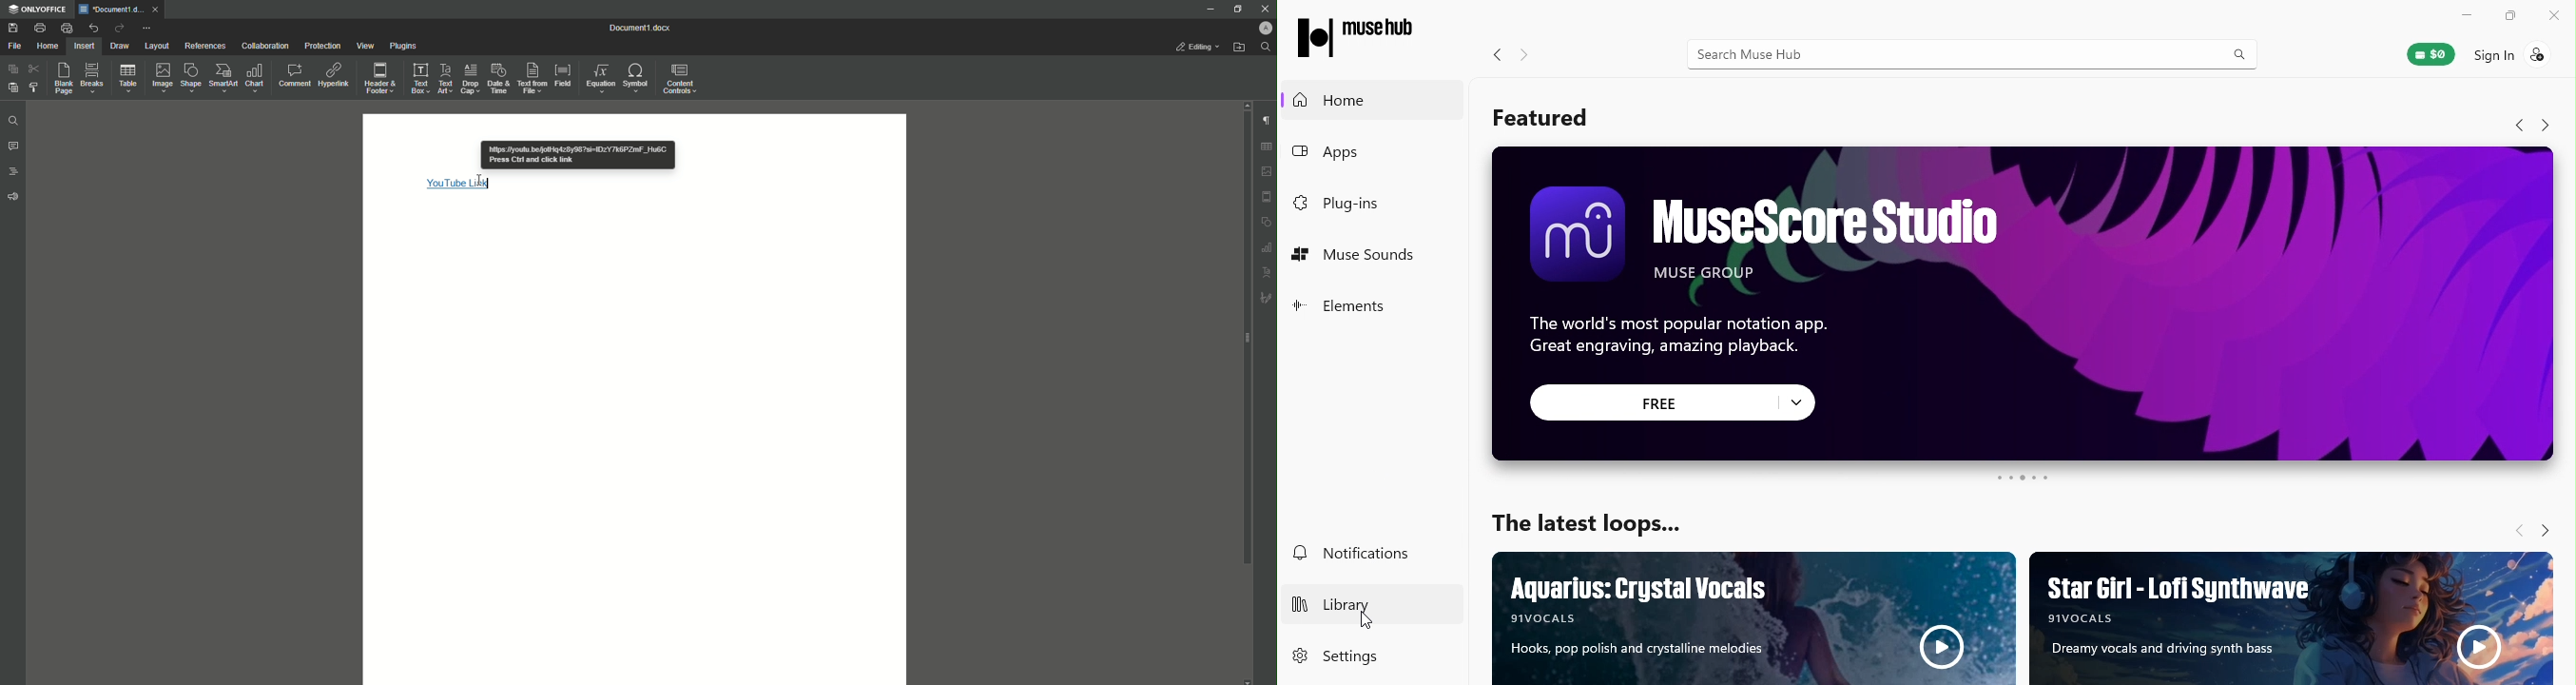  What do you see at coordinates (2522, 531) in the screenshot?
I see `Navigate back` at bounding box center [2522, 531].